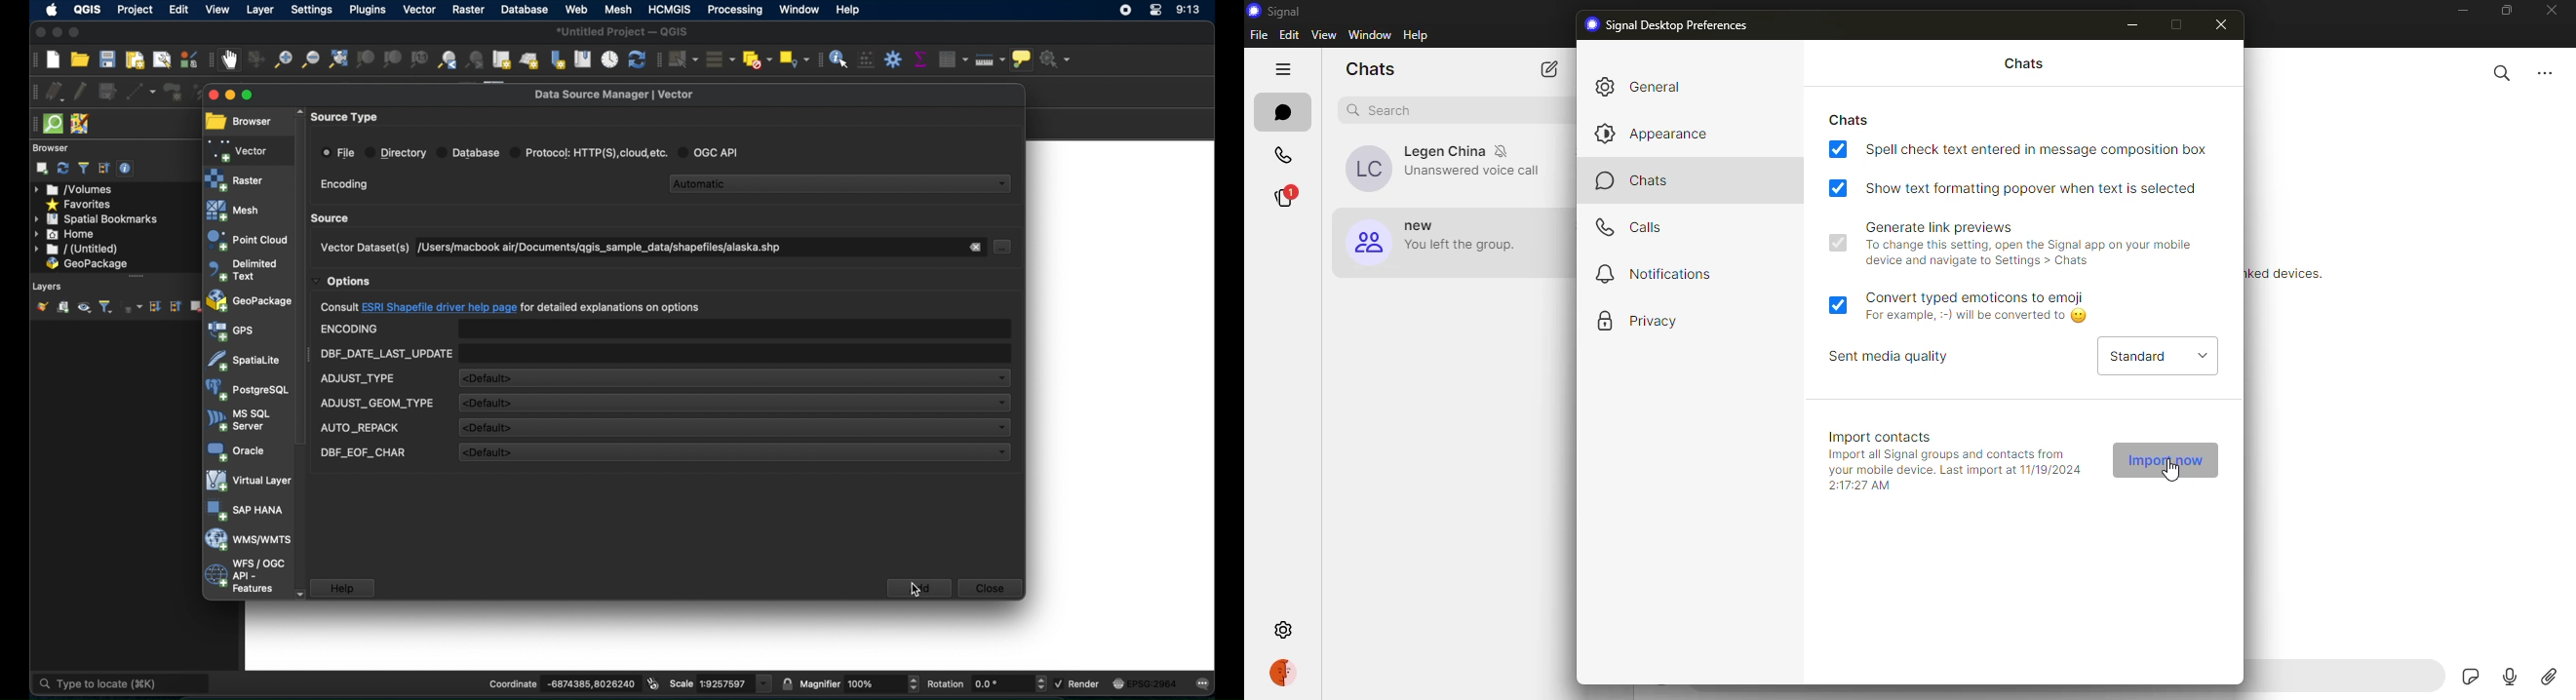  What do you see at coordinates (1636, 225) in the screenshot?
I see `calls` at bounding box center [1636, 225].